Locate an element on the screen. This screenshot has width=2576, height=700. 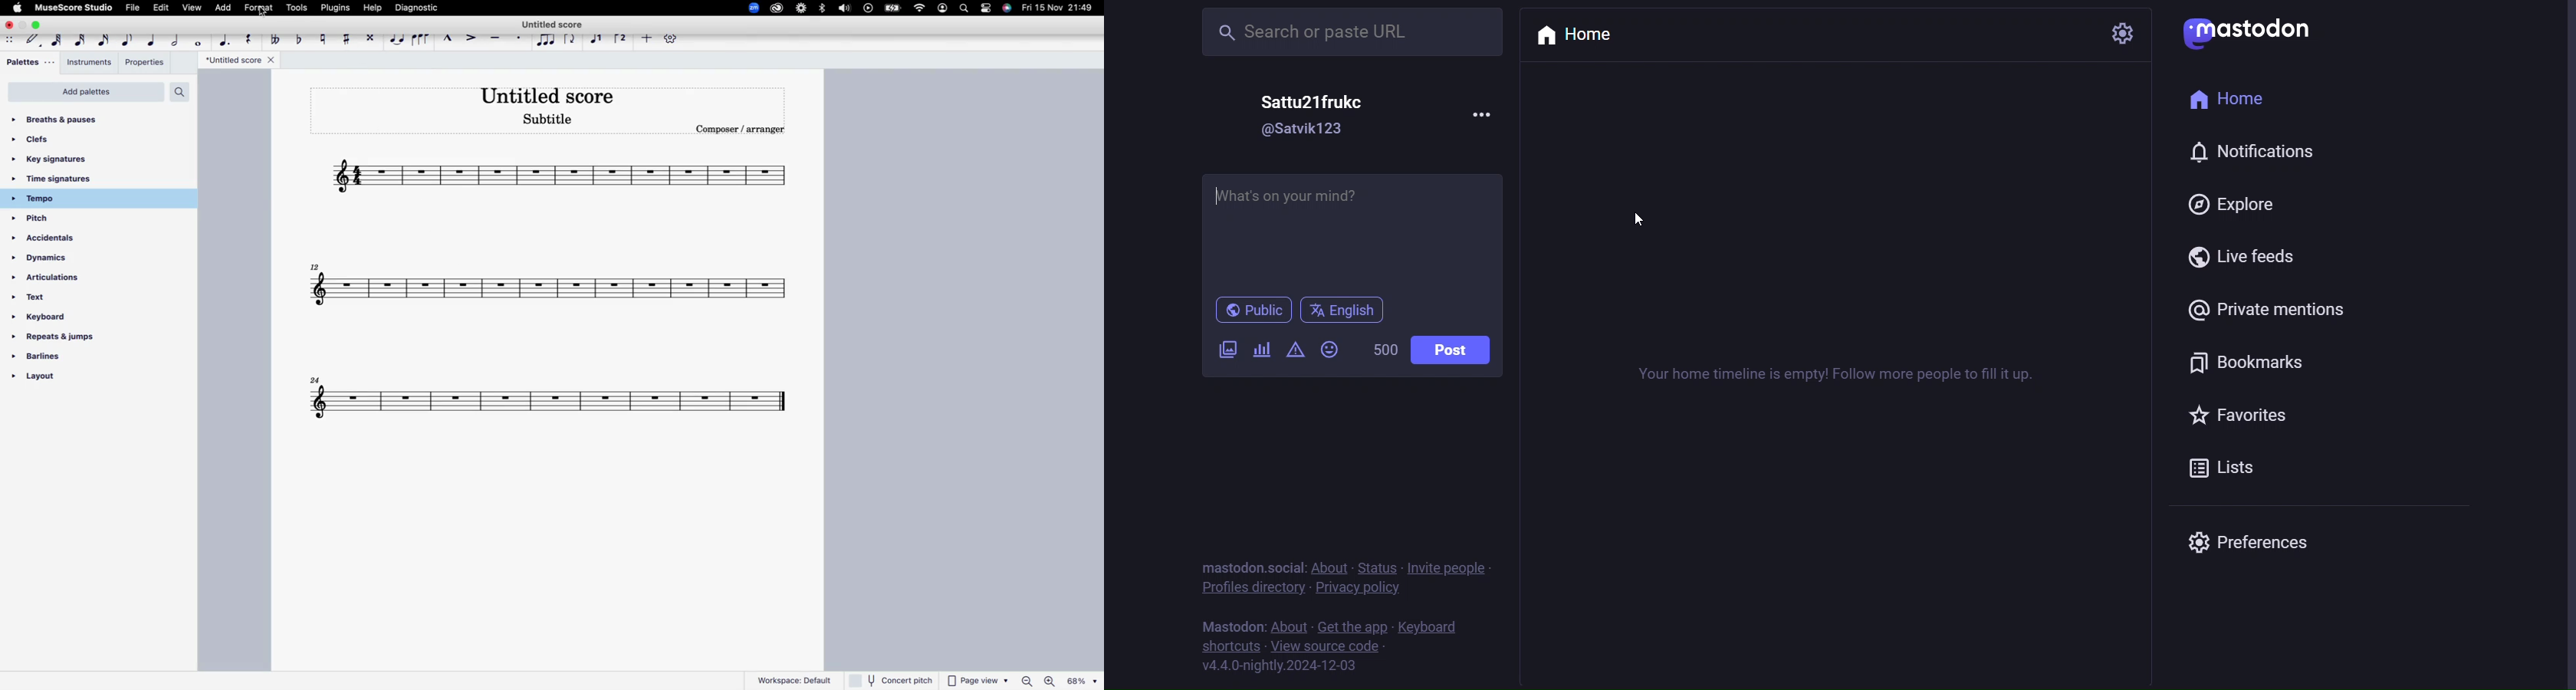
invite people is located at coordinates (1448, 567).